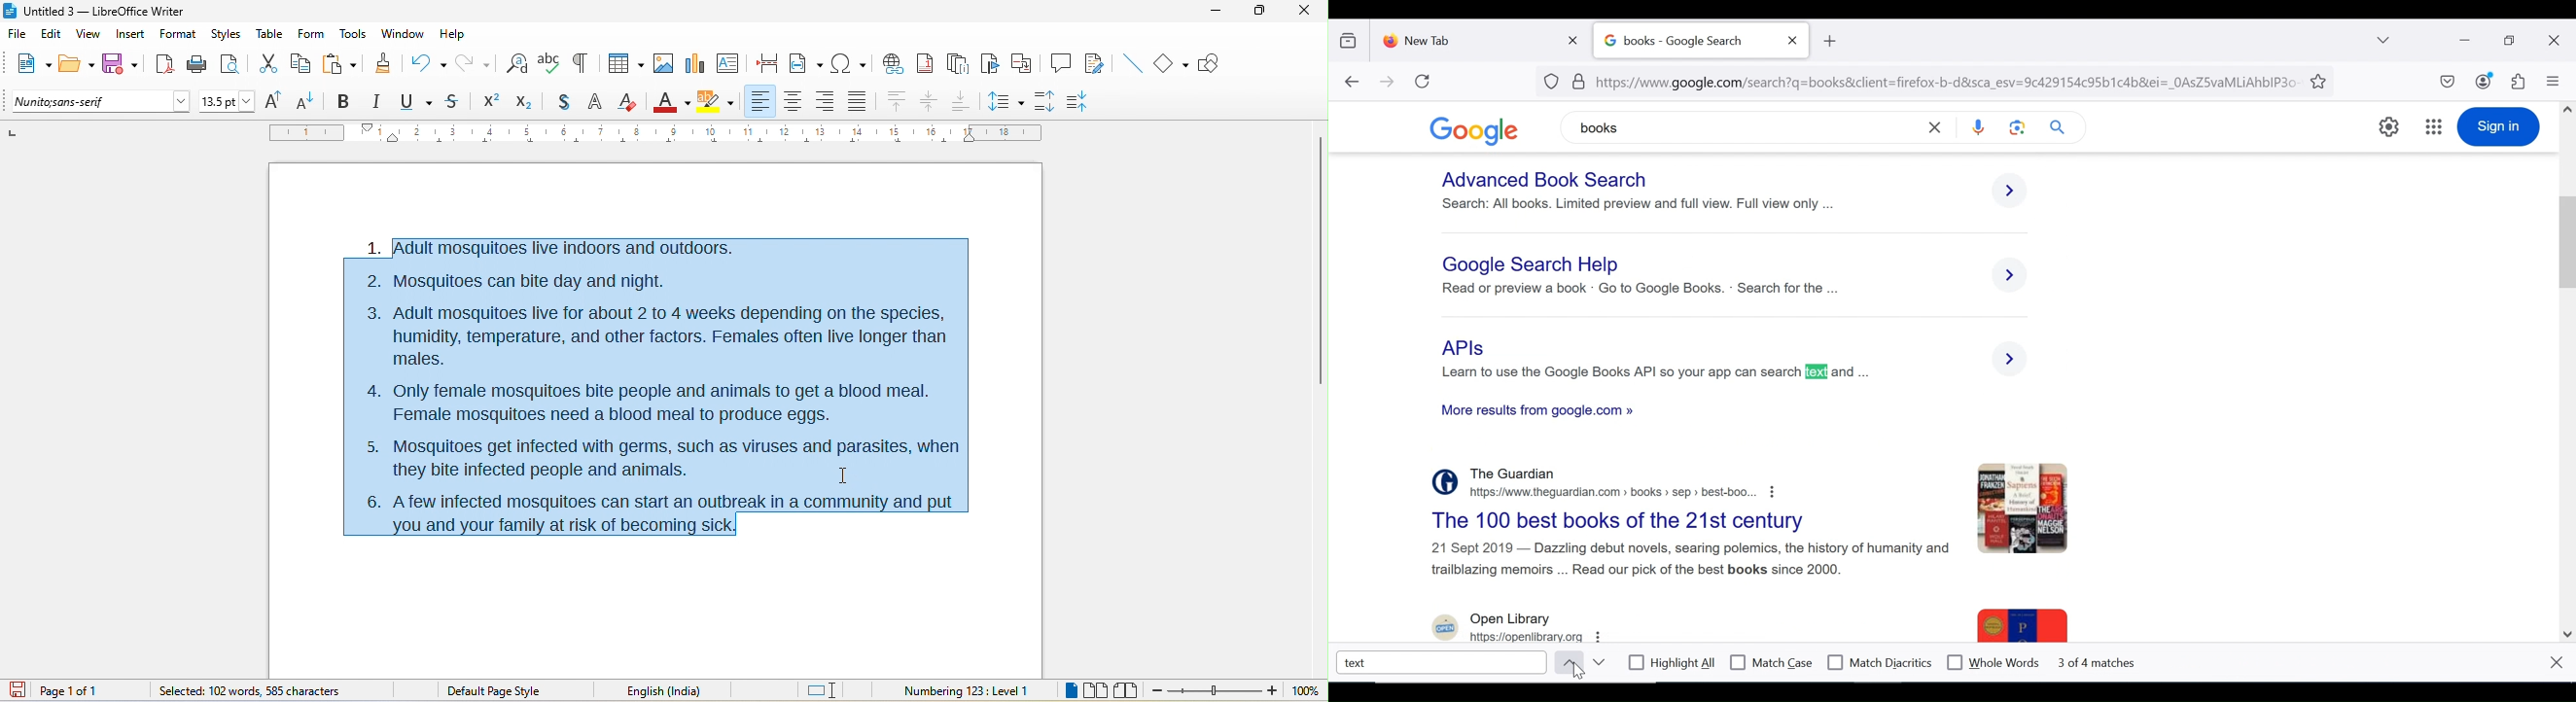 The image size is (2576, 728). I want to click on voice search, so click(1978, 129).